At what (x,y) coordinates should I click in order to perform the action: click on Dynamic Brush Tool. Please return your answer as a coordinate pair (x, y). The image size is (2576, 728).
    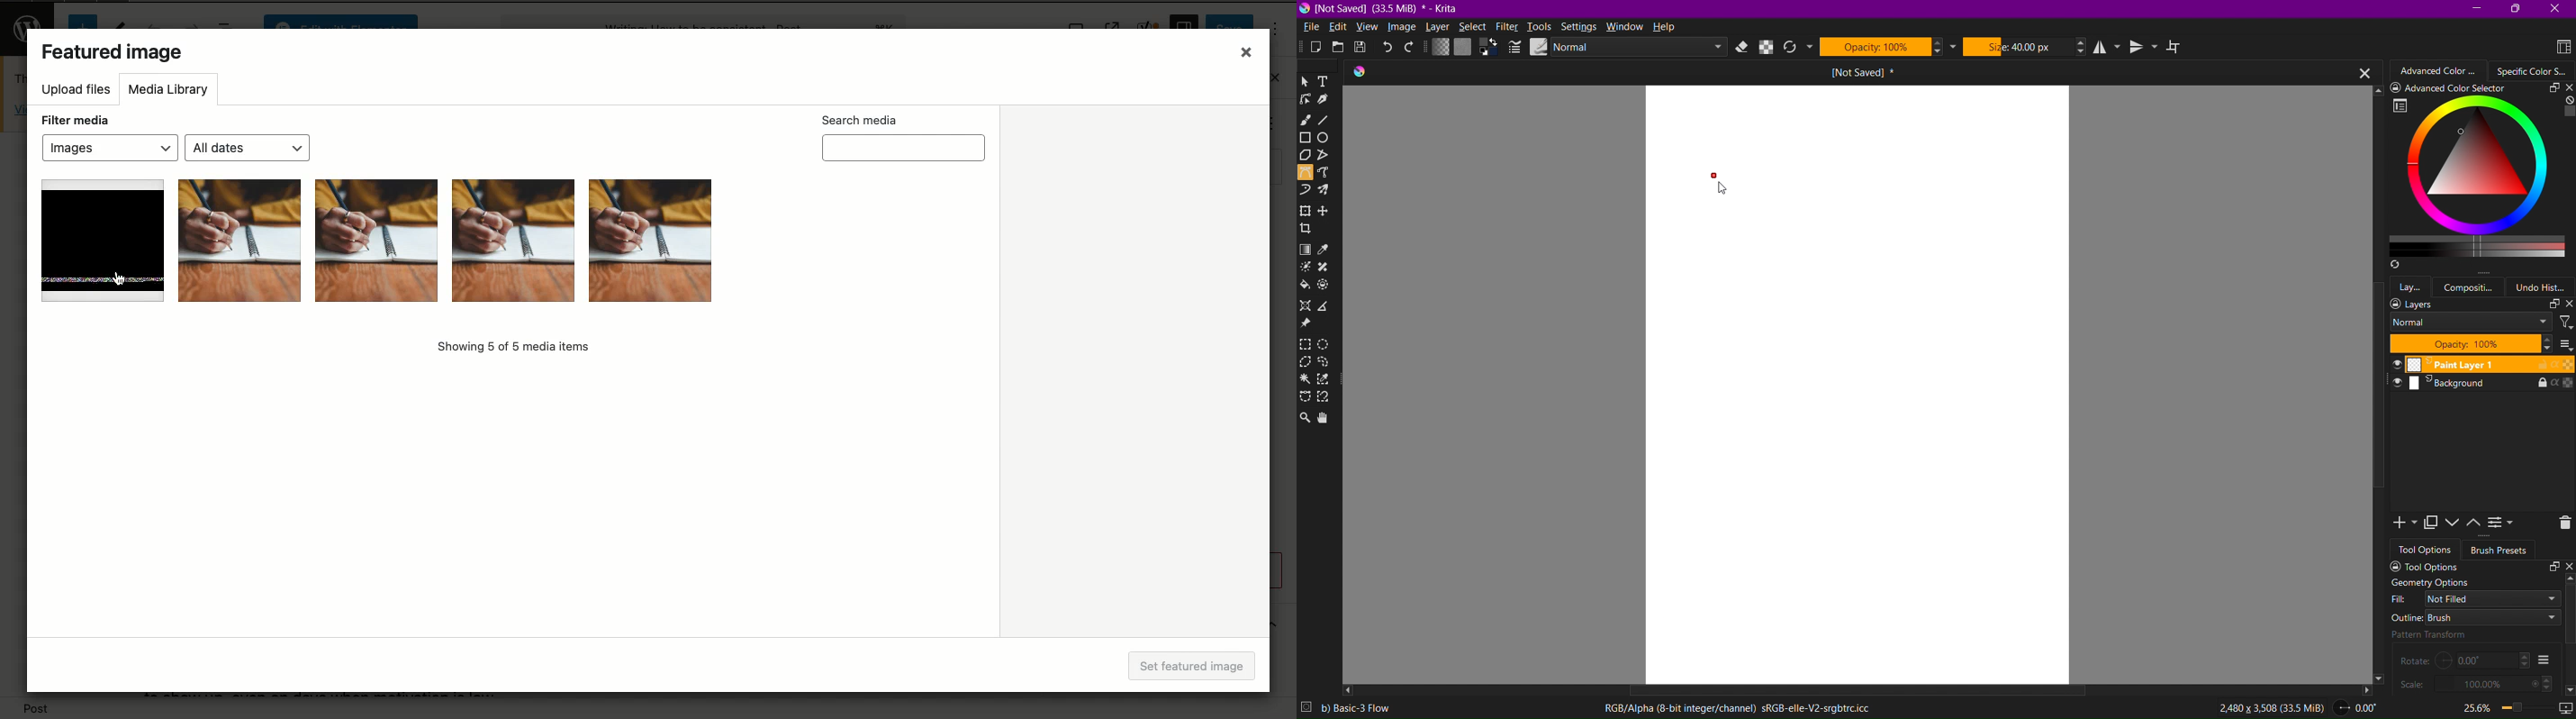
    Looking at the image, I should click on (1306, 191).